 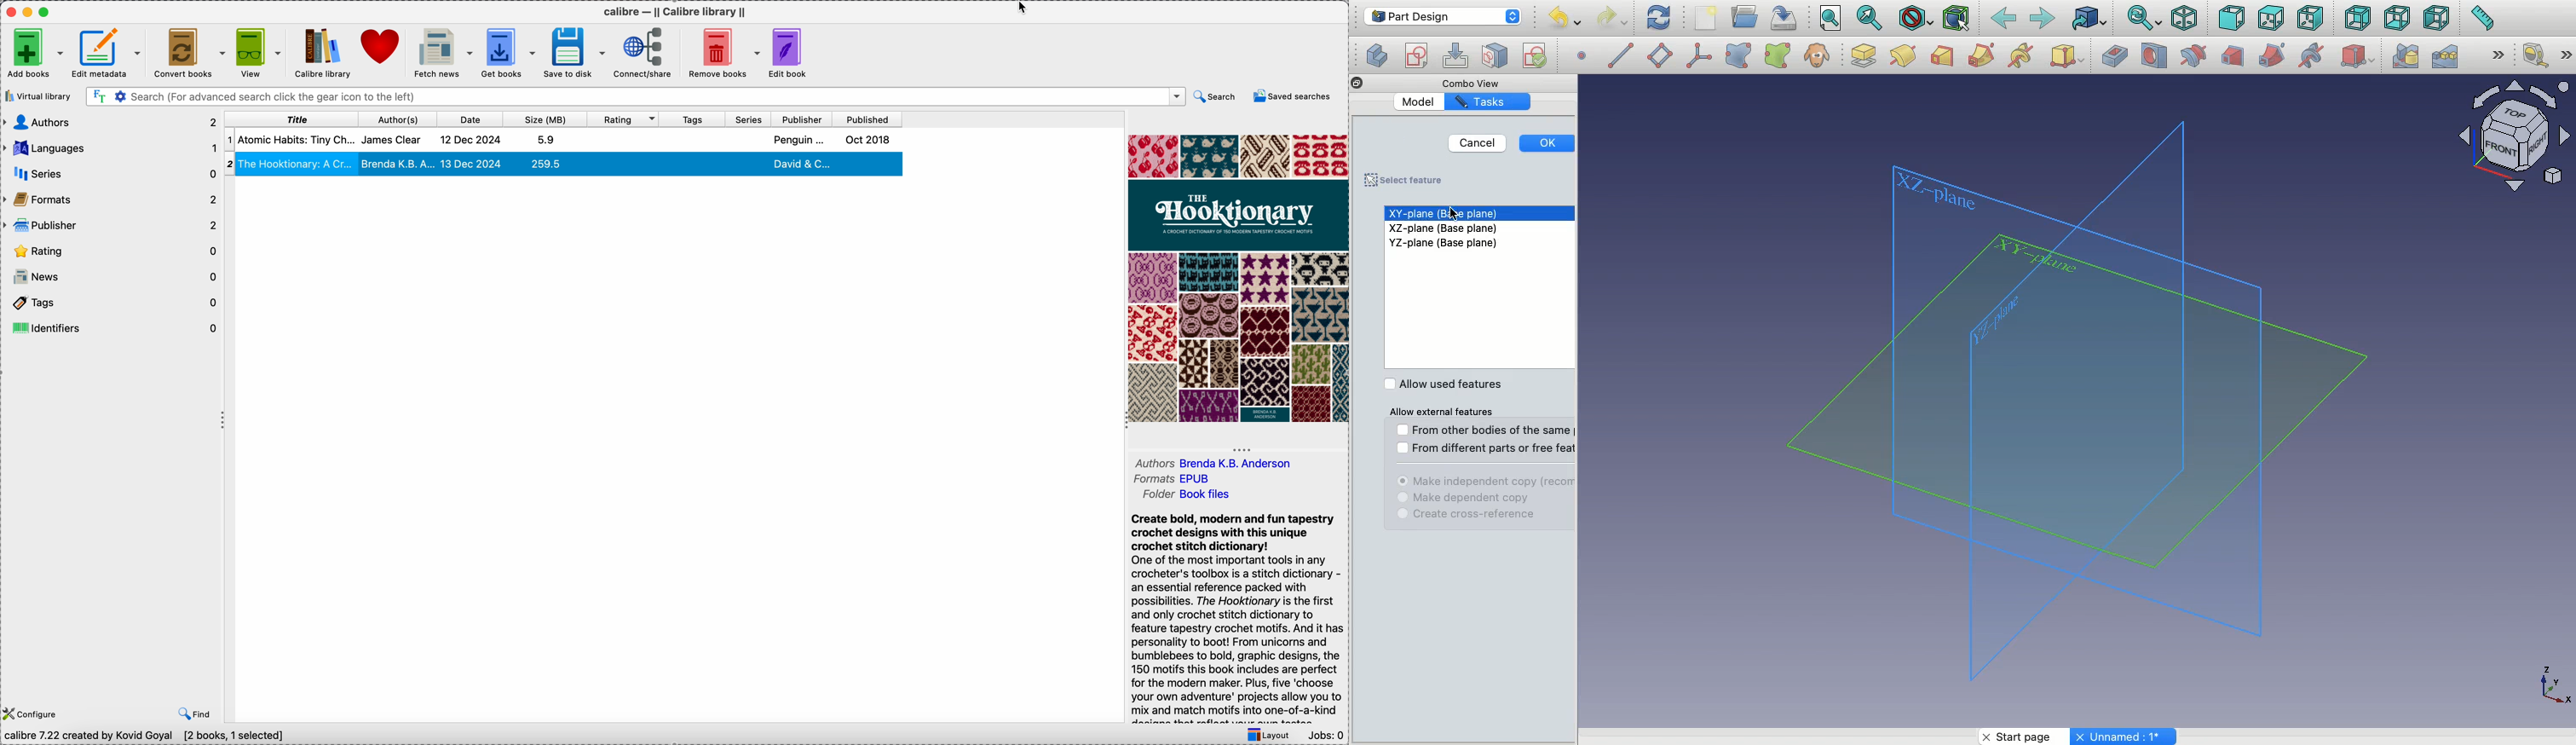 What do you see at coordinates (1484, 103) in the screenshot?
I see `Tasks` at bounding box center [1484, 103].